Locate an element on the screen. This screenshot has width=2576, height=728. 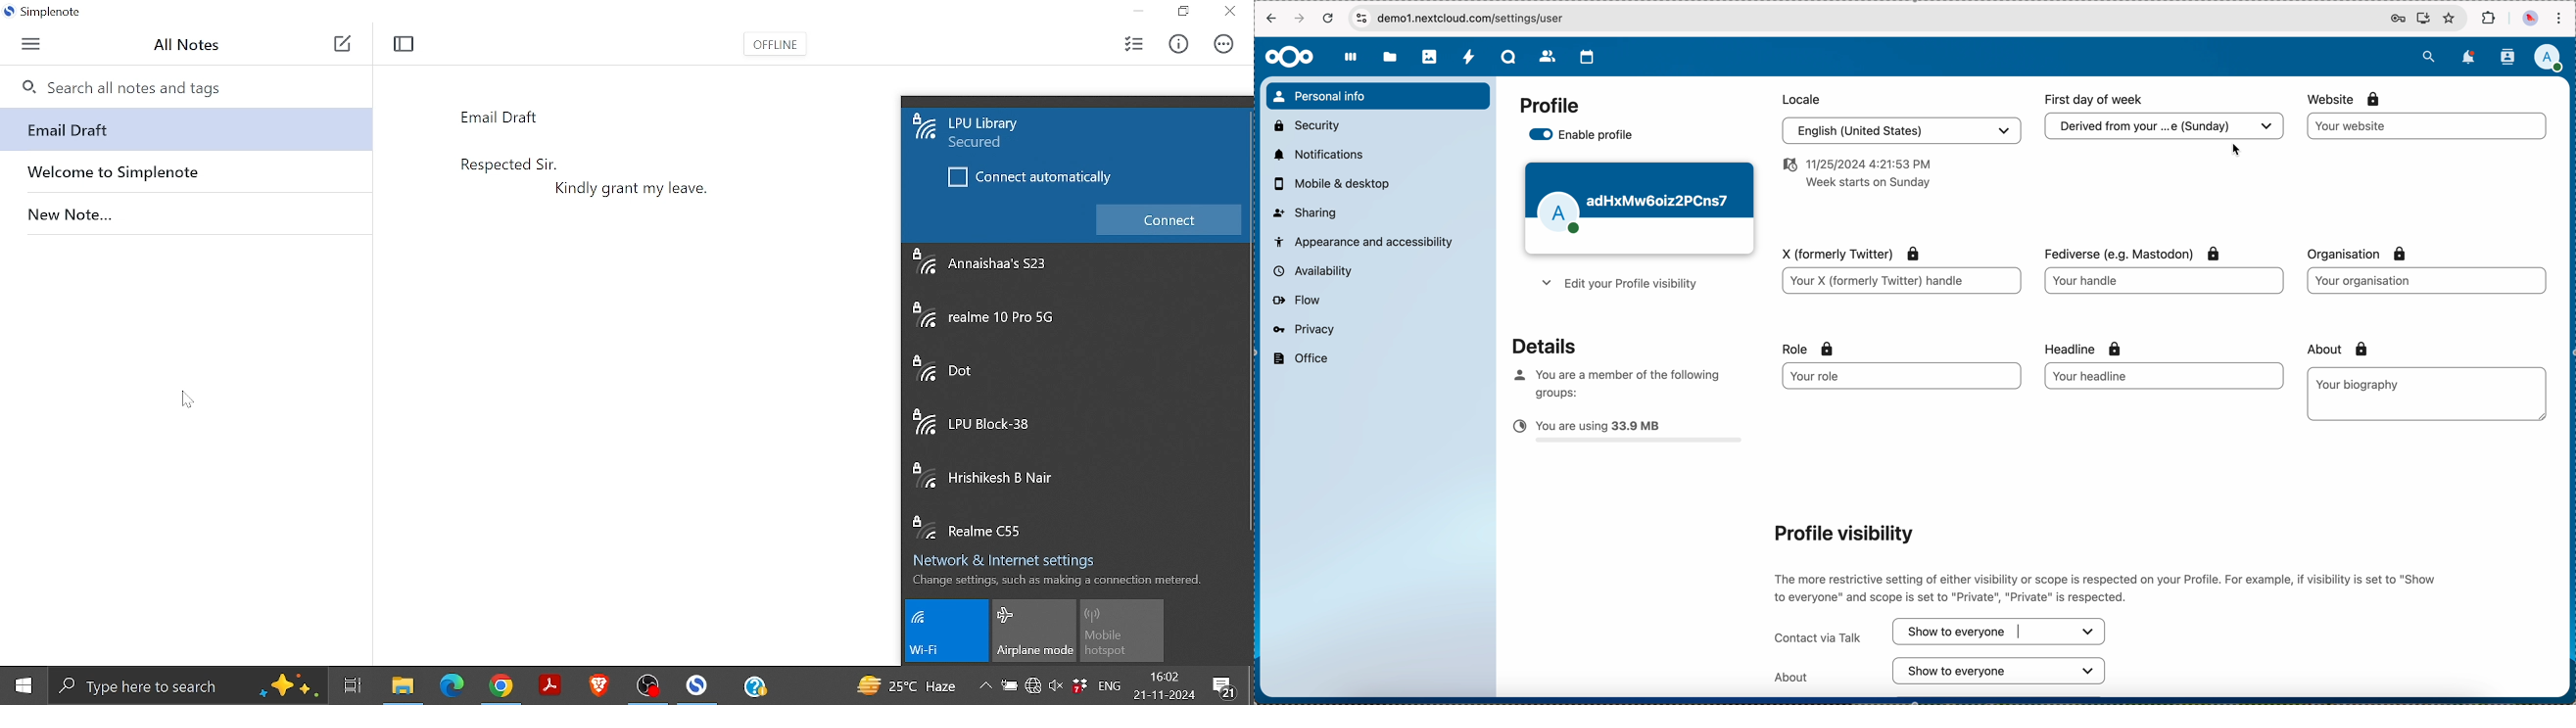
dashboard is located at coordinates (1351, 63).